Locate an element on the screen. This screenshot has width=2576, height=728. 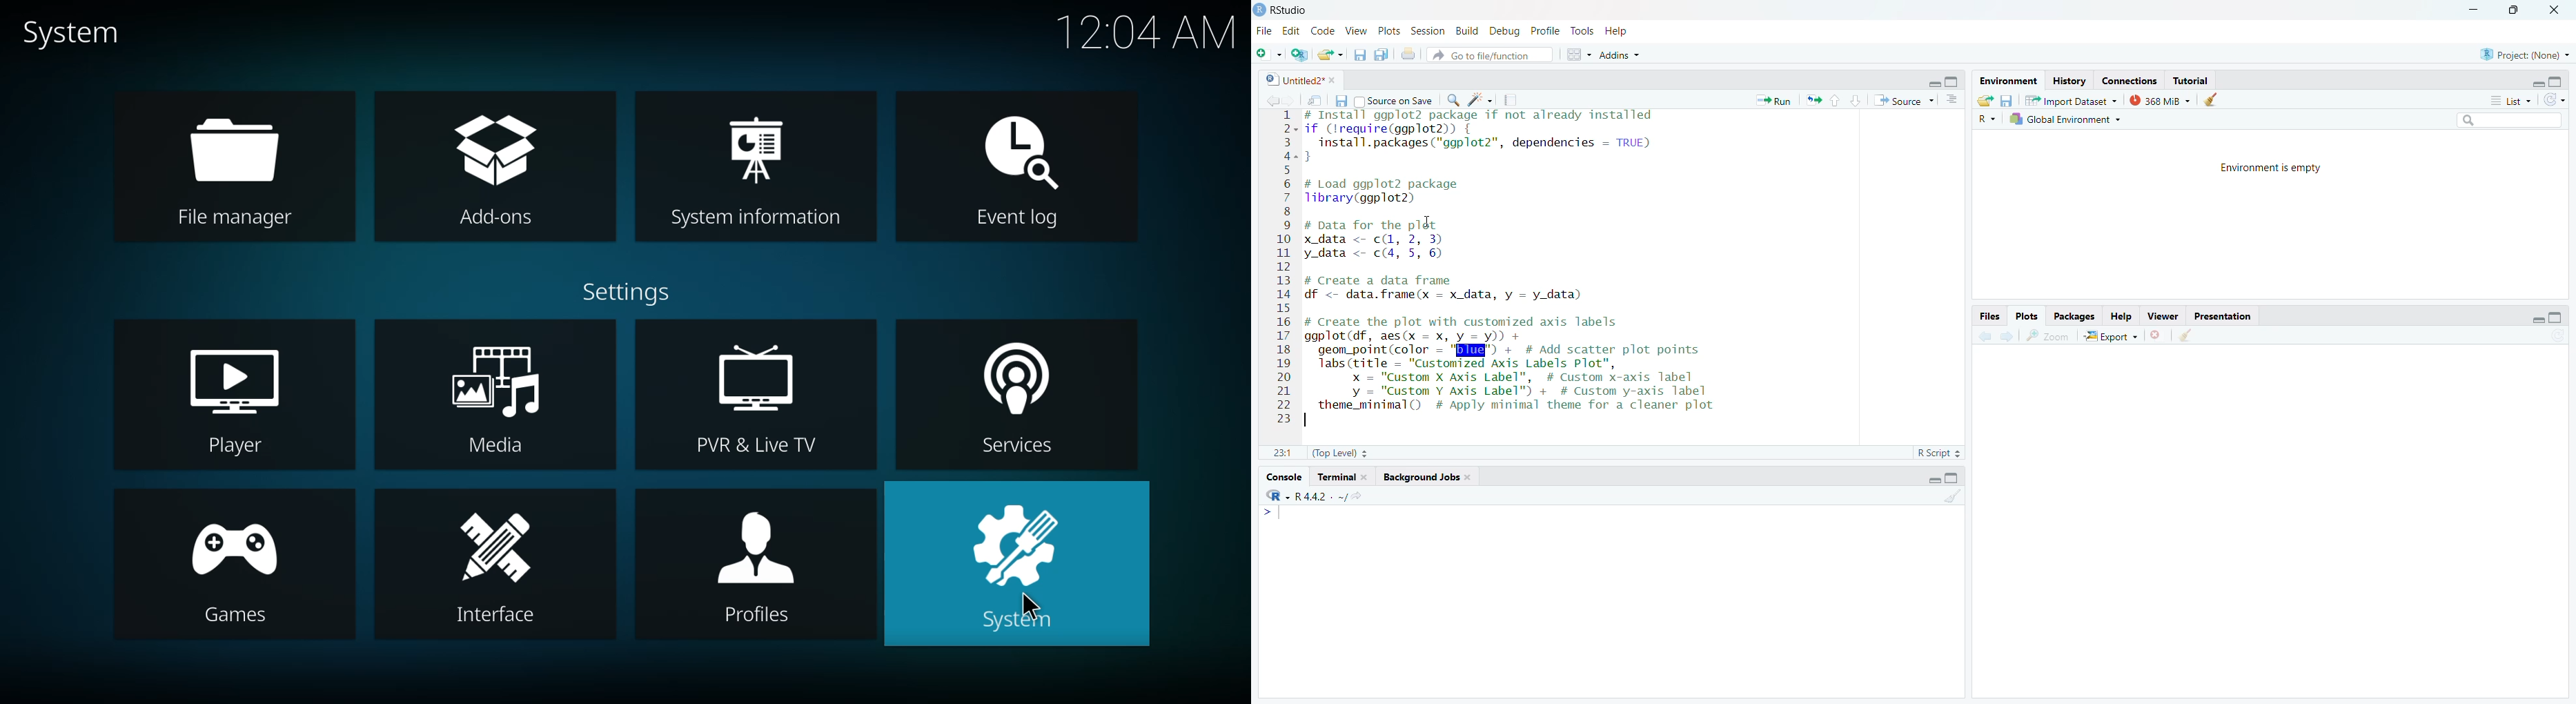
Debug is located at coordinates (1506, 30).